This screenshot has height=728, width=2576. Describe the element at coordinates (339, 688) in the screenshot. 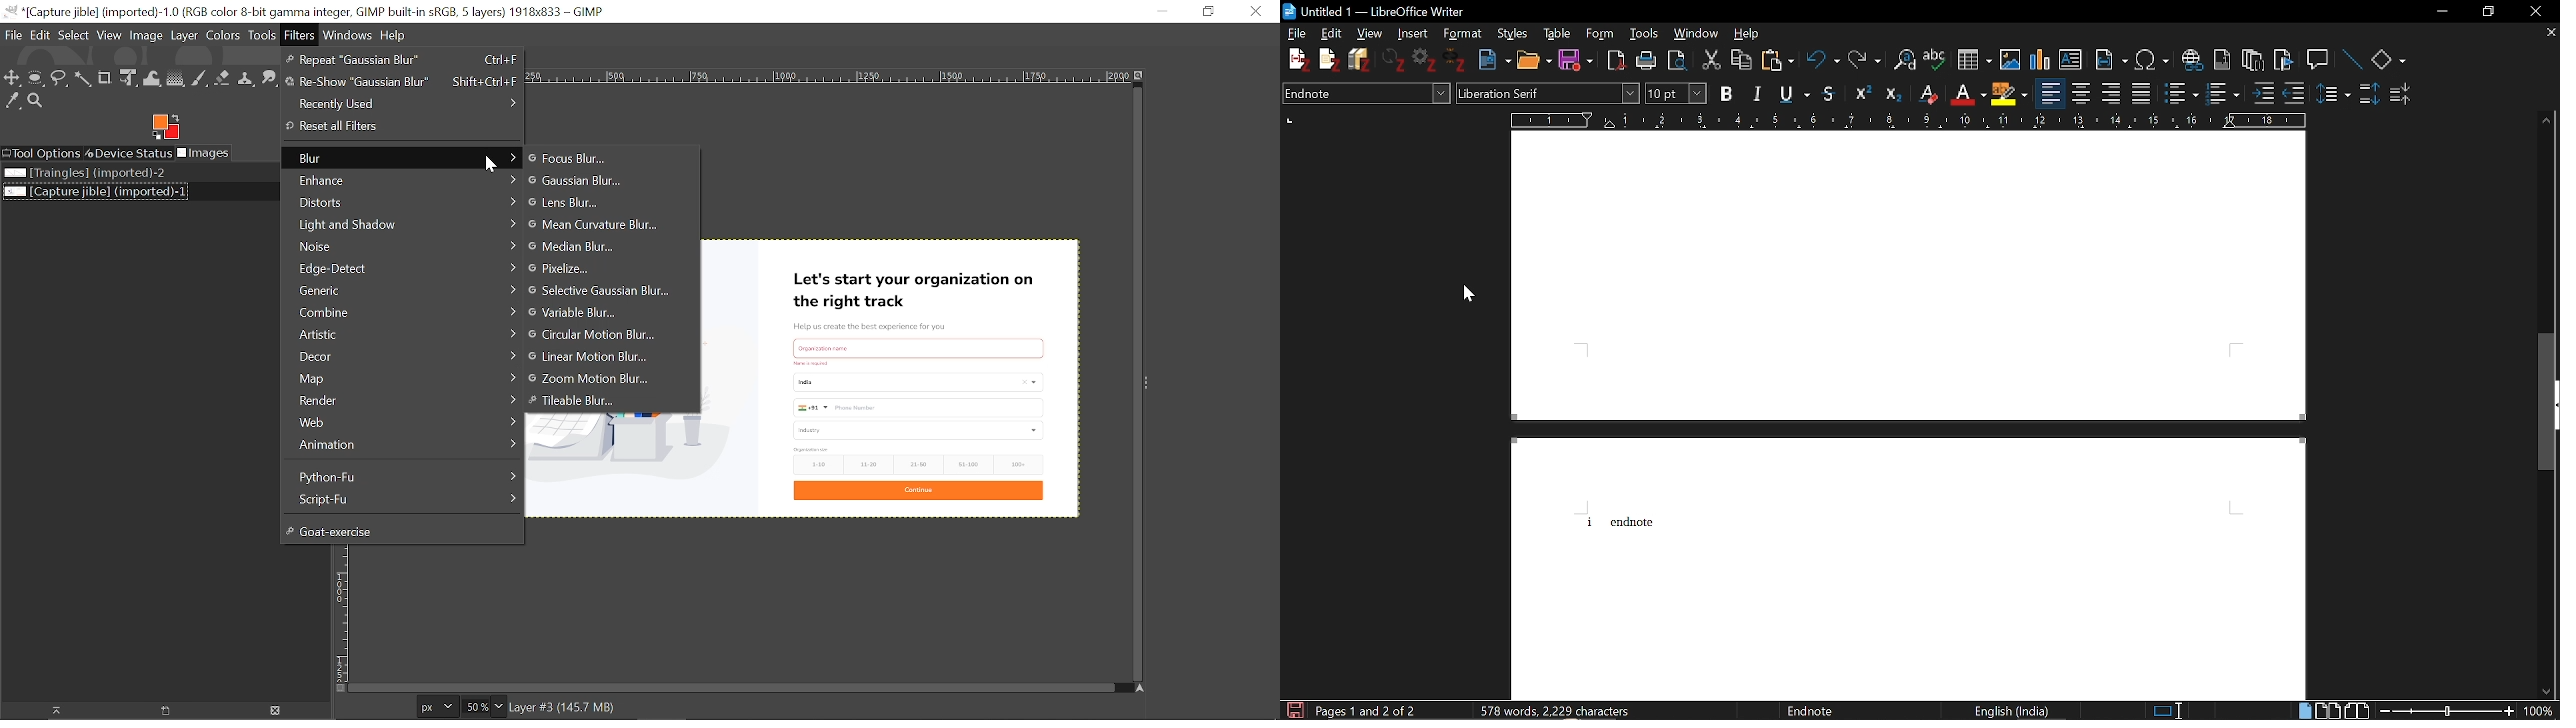

I see `Toggle quick mask on/off` at that location.